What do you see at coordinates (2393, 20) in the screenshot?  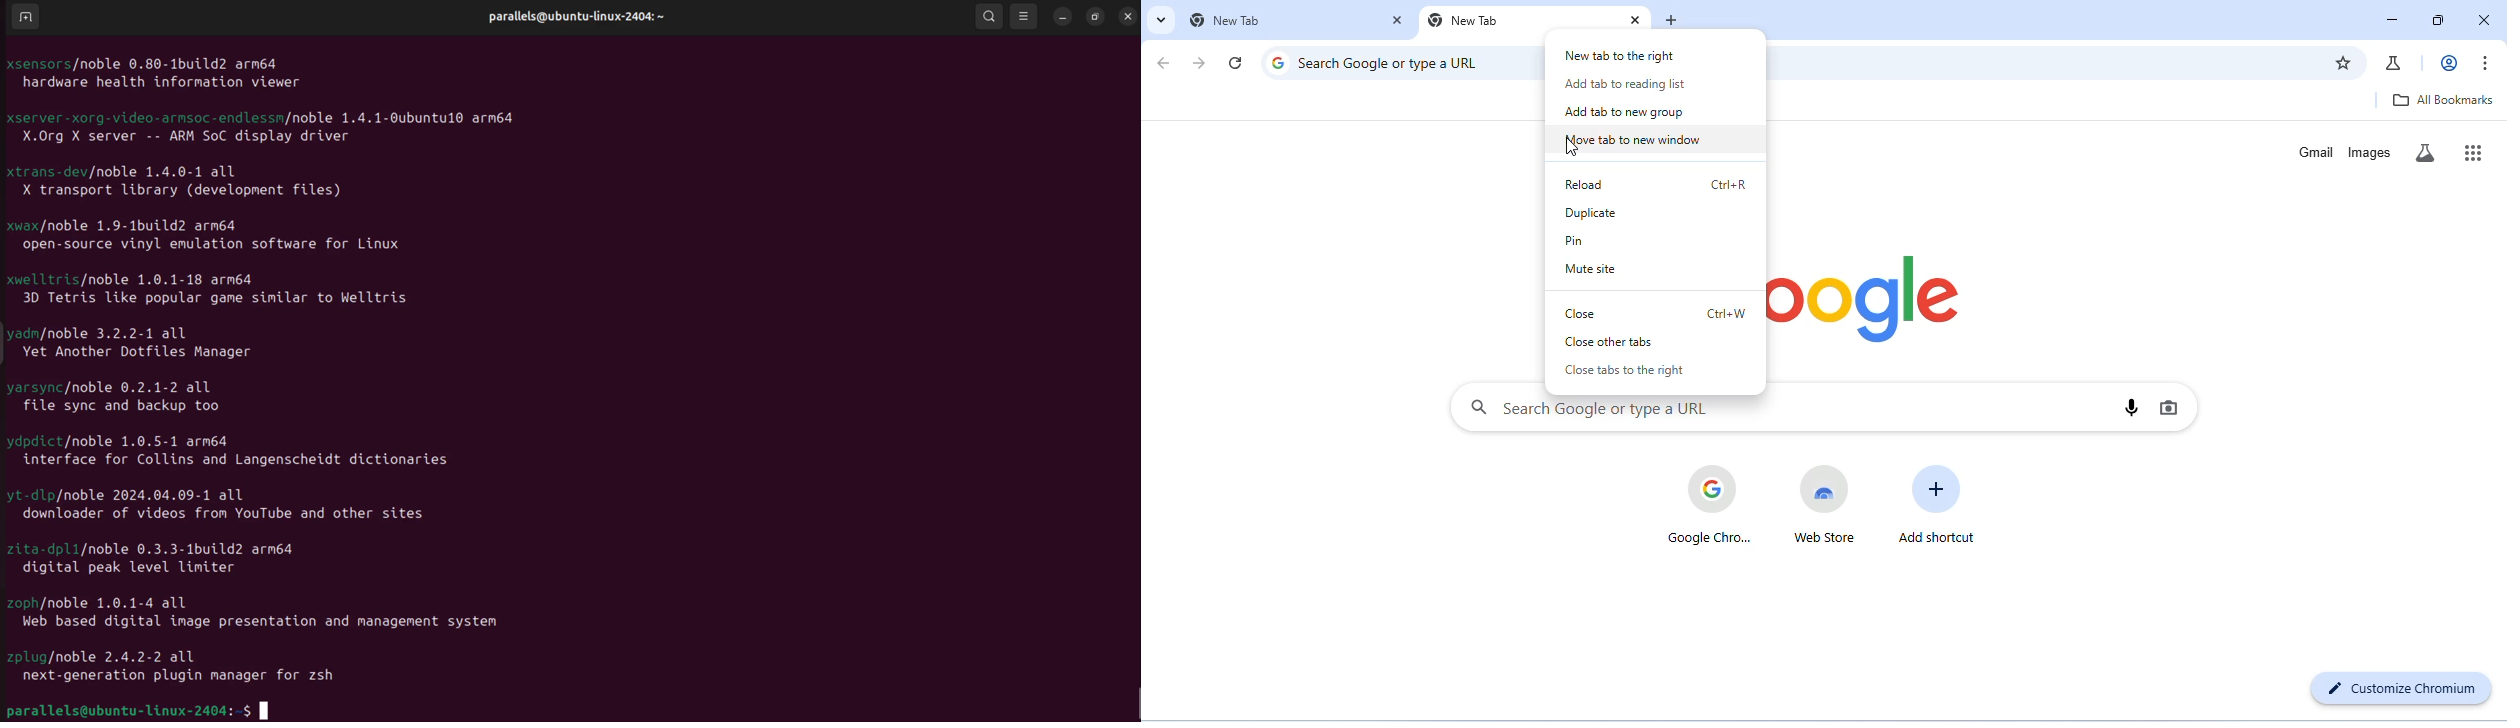 I see `minimize` at bounding box center [2393, 20].